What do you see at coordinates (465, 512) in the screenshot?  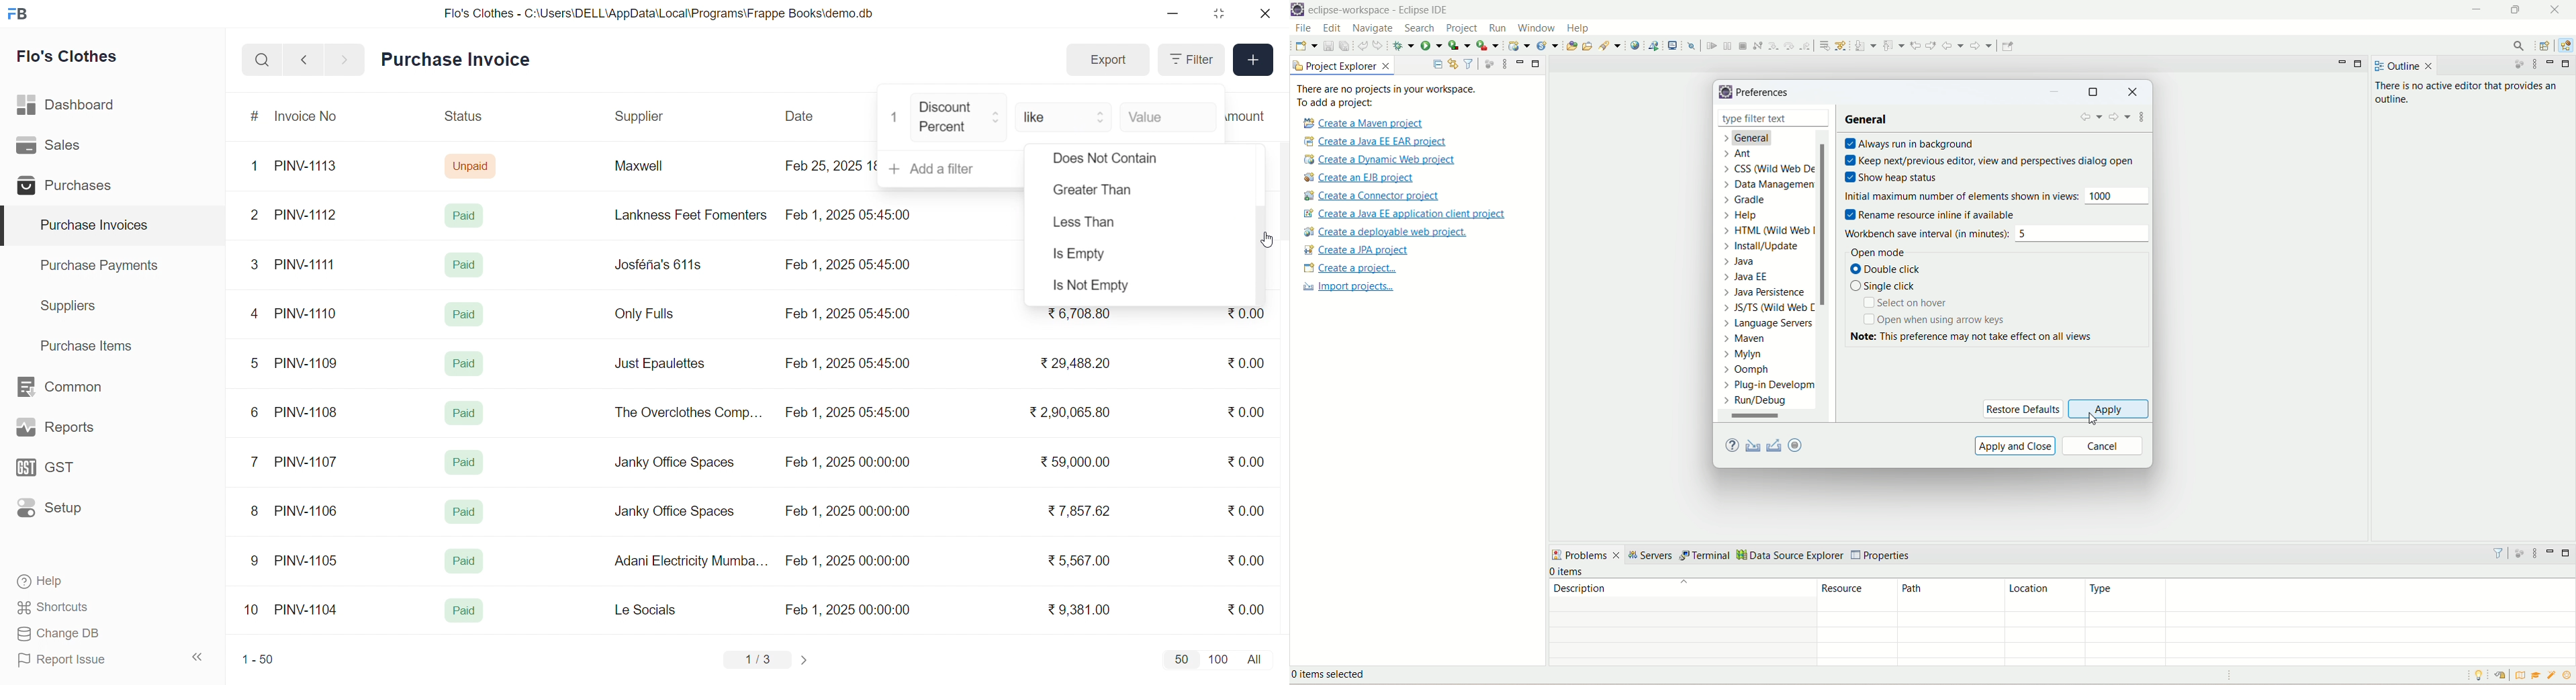 I see `Paid` at bounding box center [465, 512].